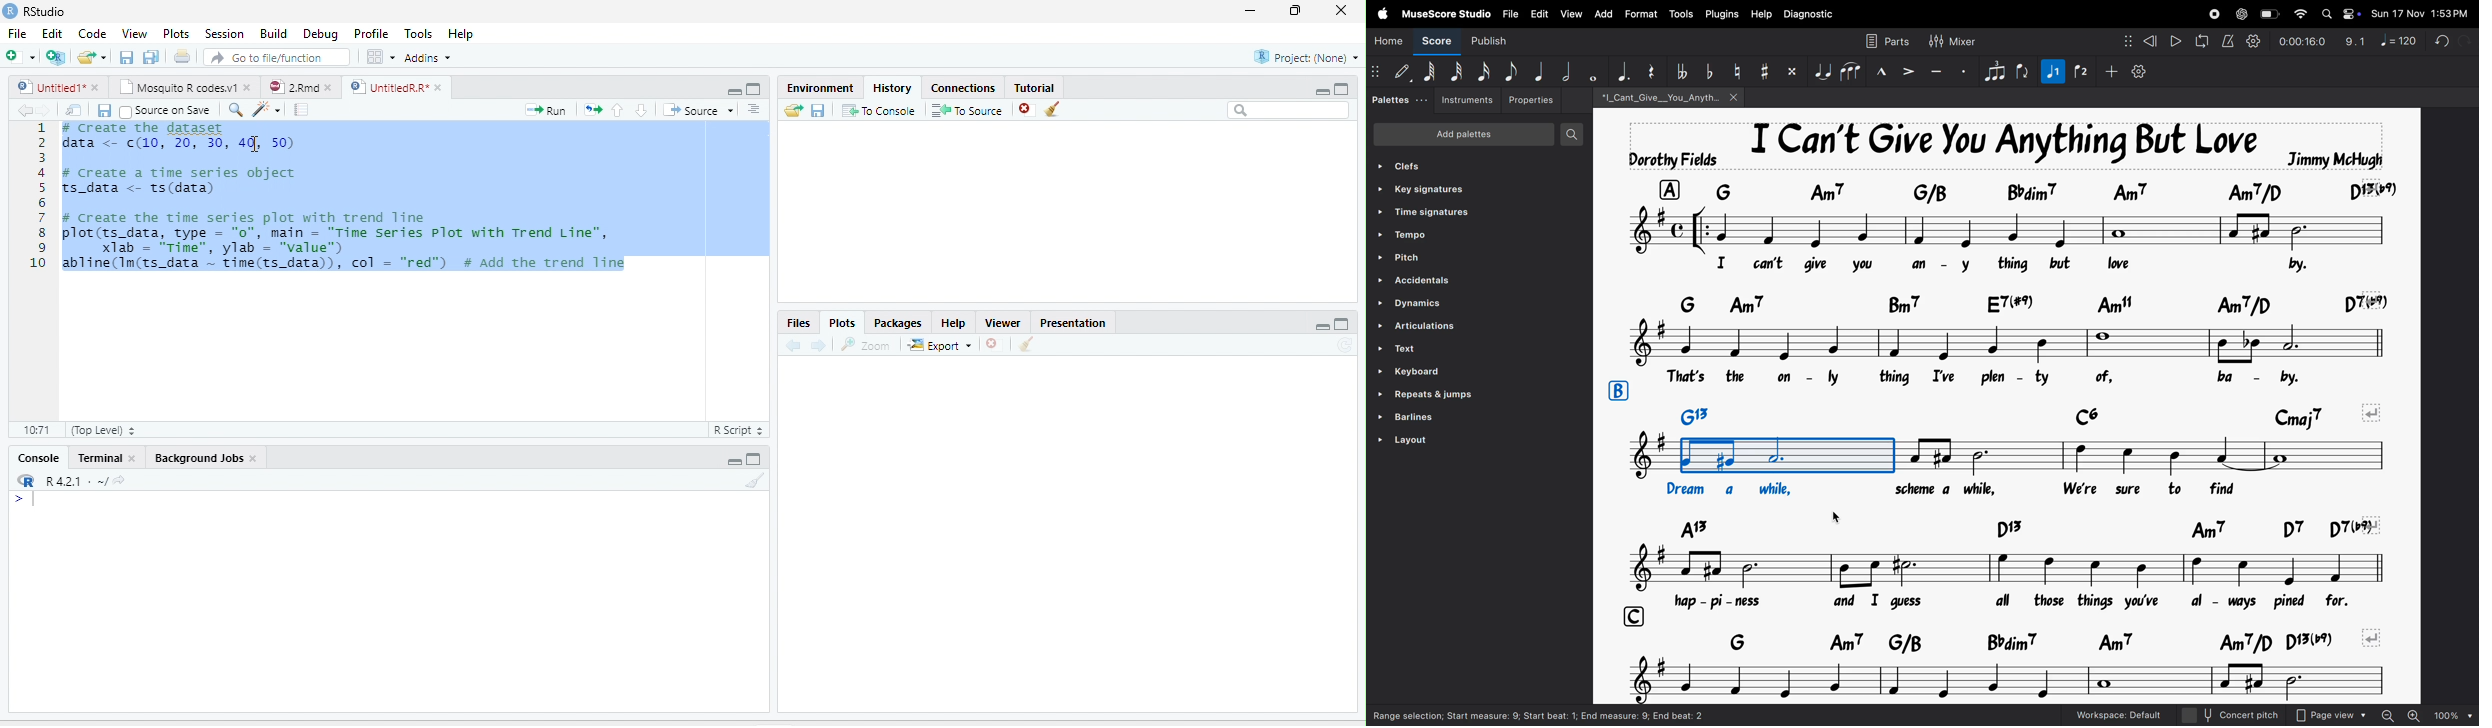 The height and width of the screenshot is (728, 2492). What do you see at coordinates (1429, 73) in the screenshot?
I see `64 note` at bounding box center [1429, 73].